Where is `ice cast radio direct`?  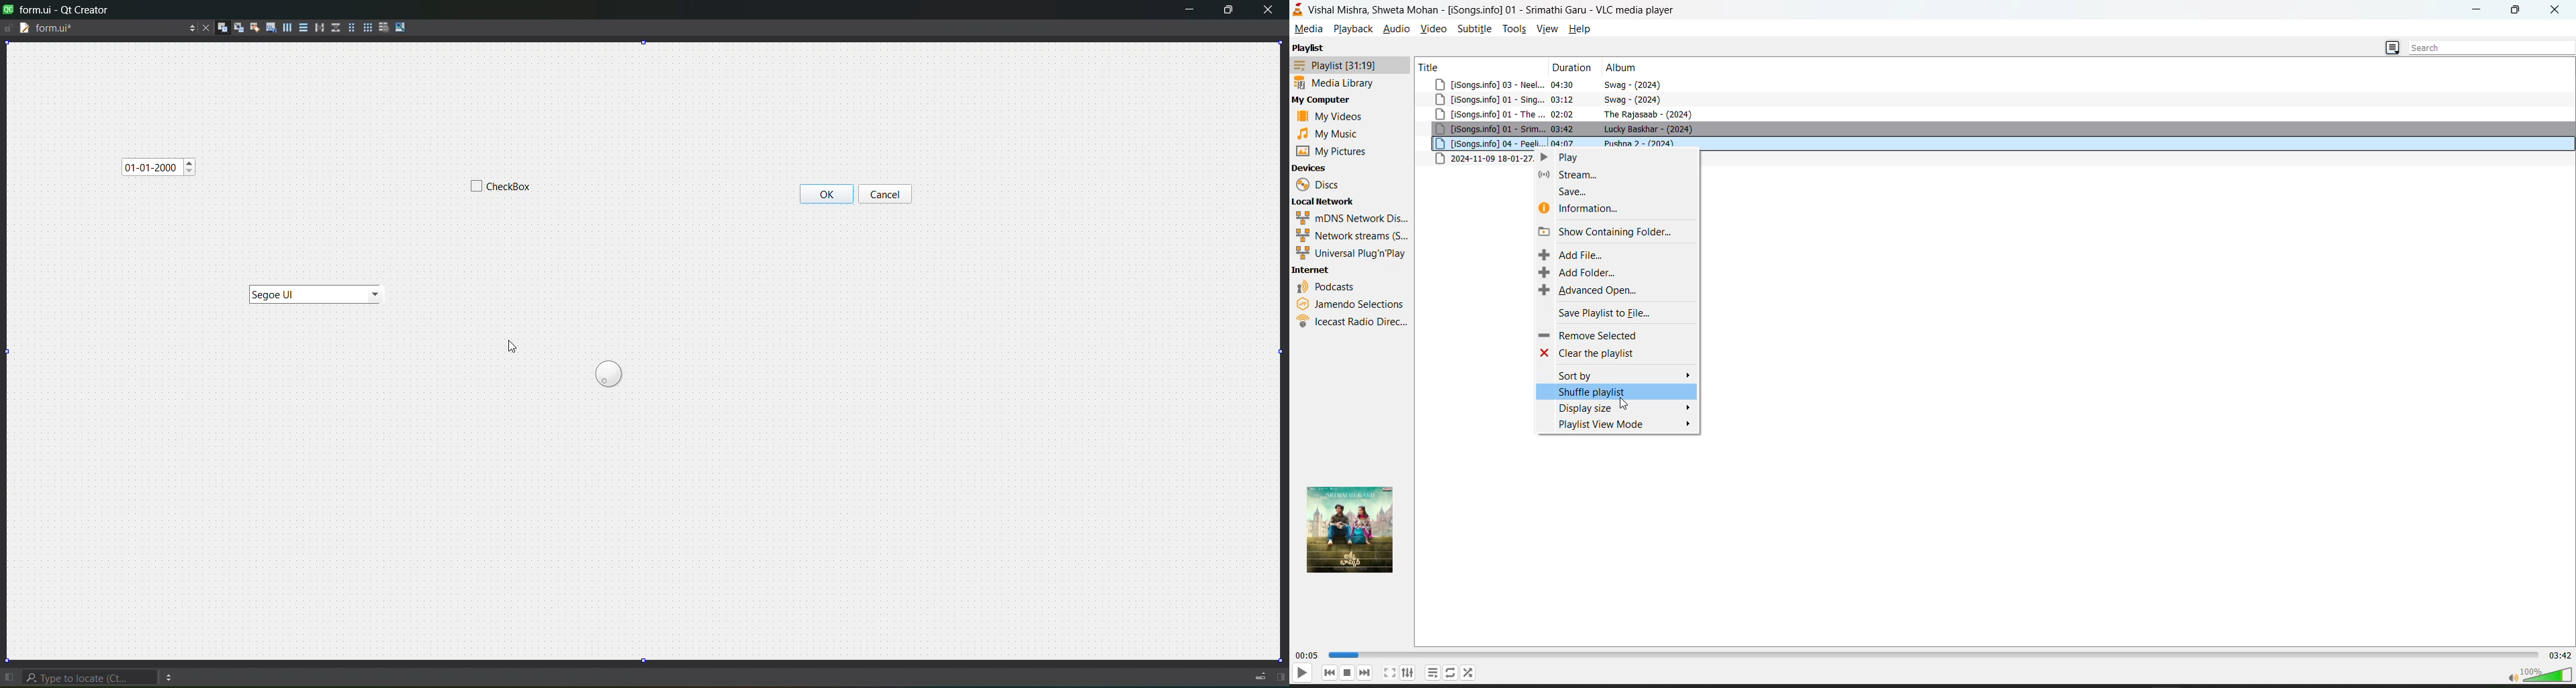
ice cast radio direct is located at coordinates (1353, 323).